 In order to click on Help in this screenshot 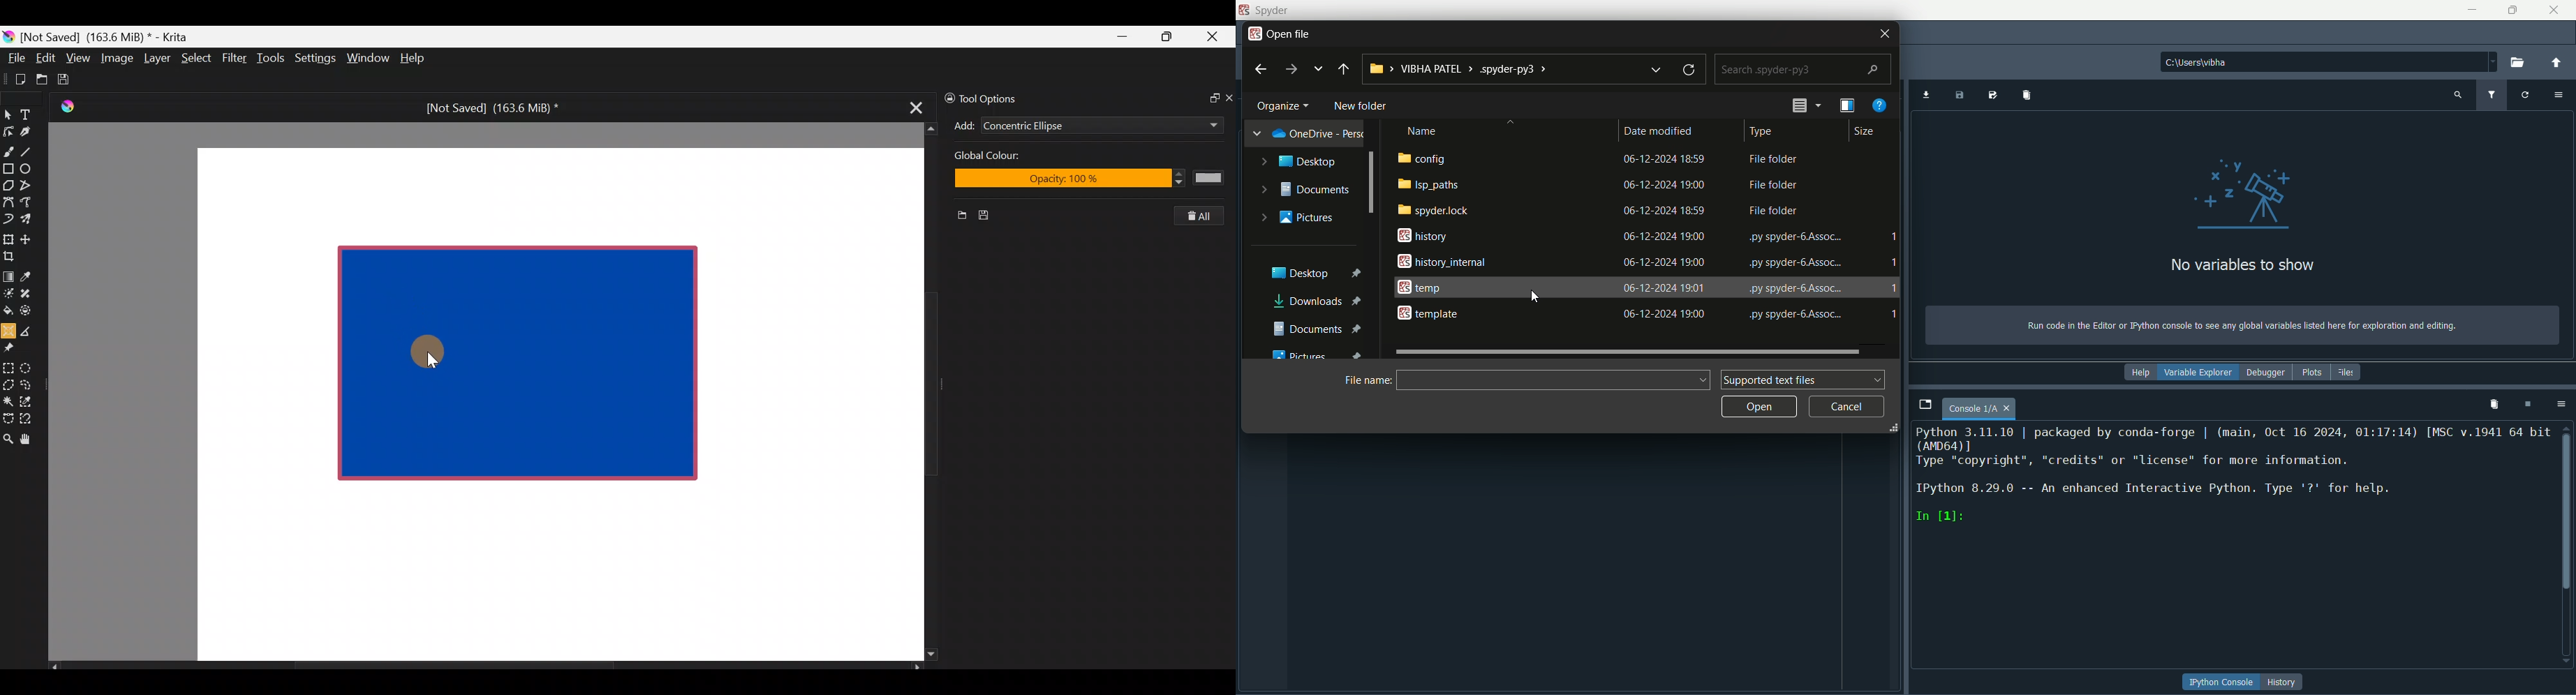, I will do `click(415, 59)`.